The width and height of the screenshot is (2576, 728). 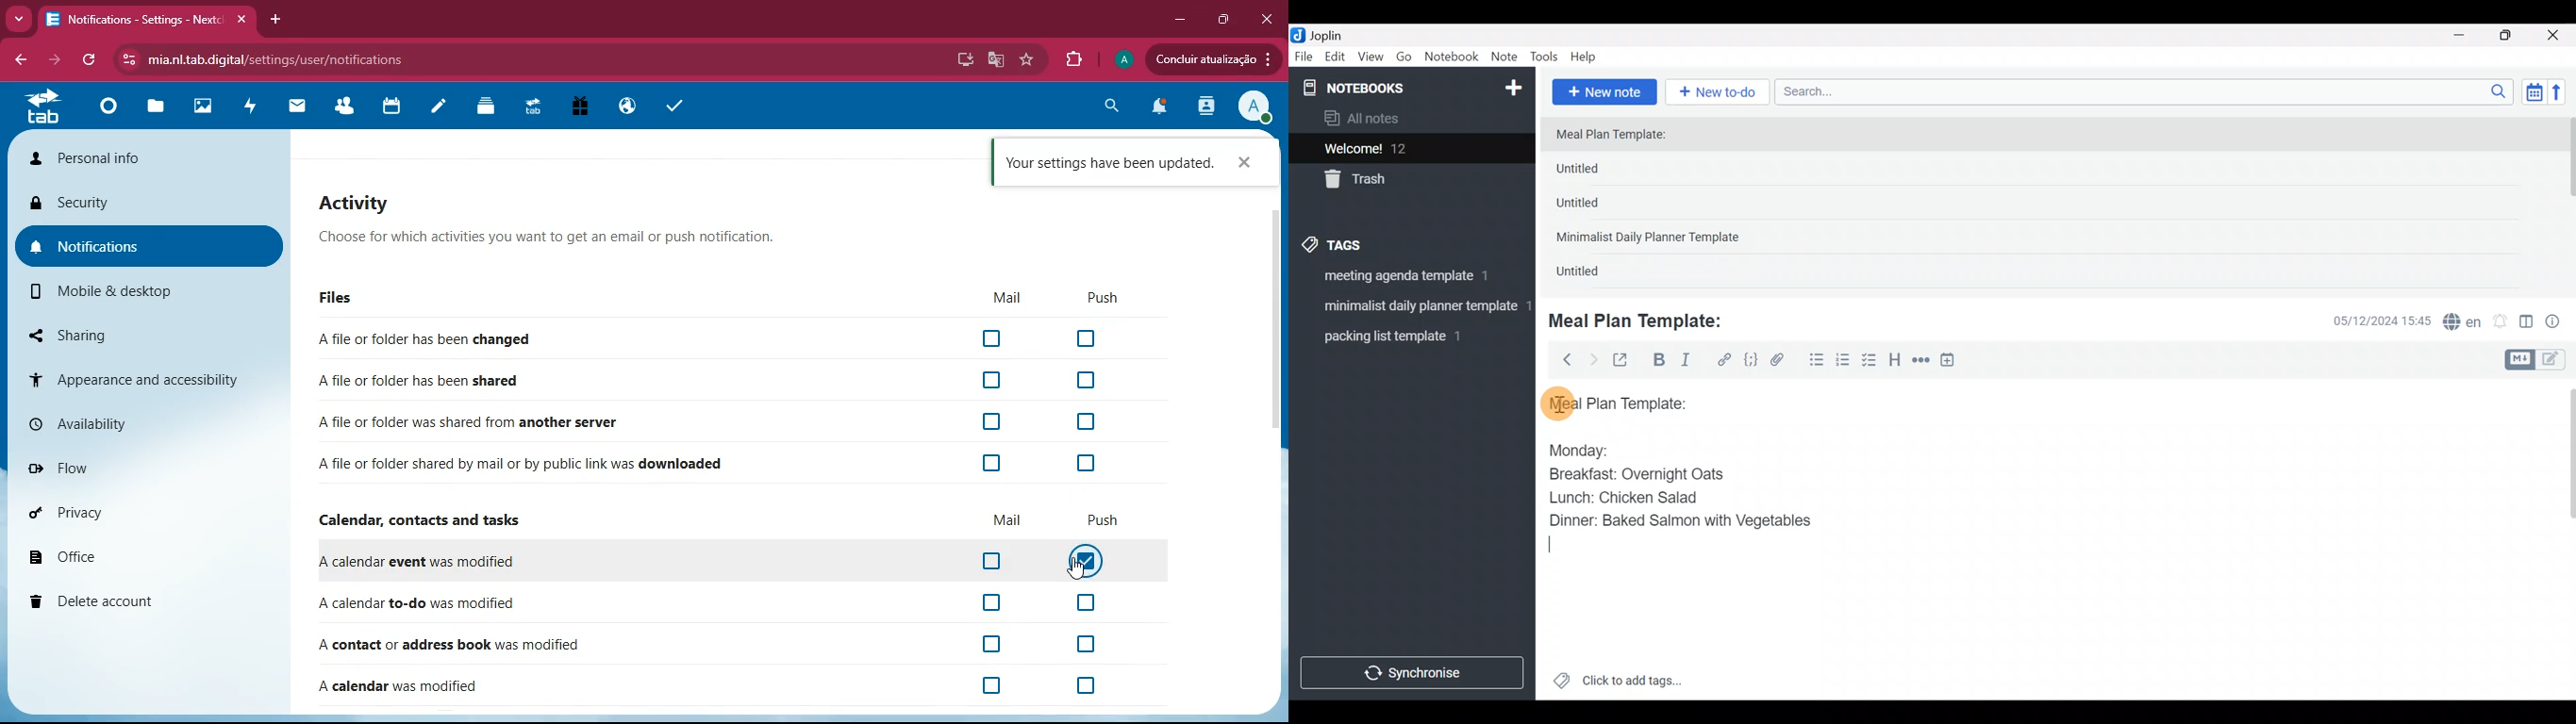 I want to click on Forward, so click(x=1593, y=359).